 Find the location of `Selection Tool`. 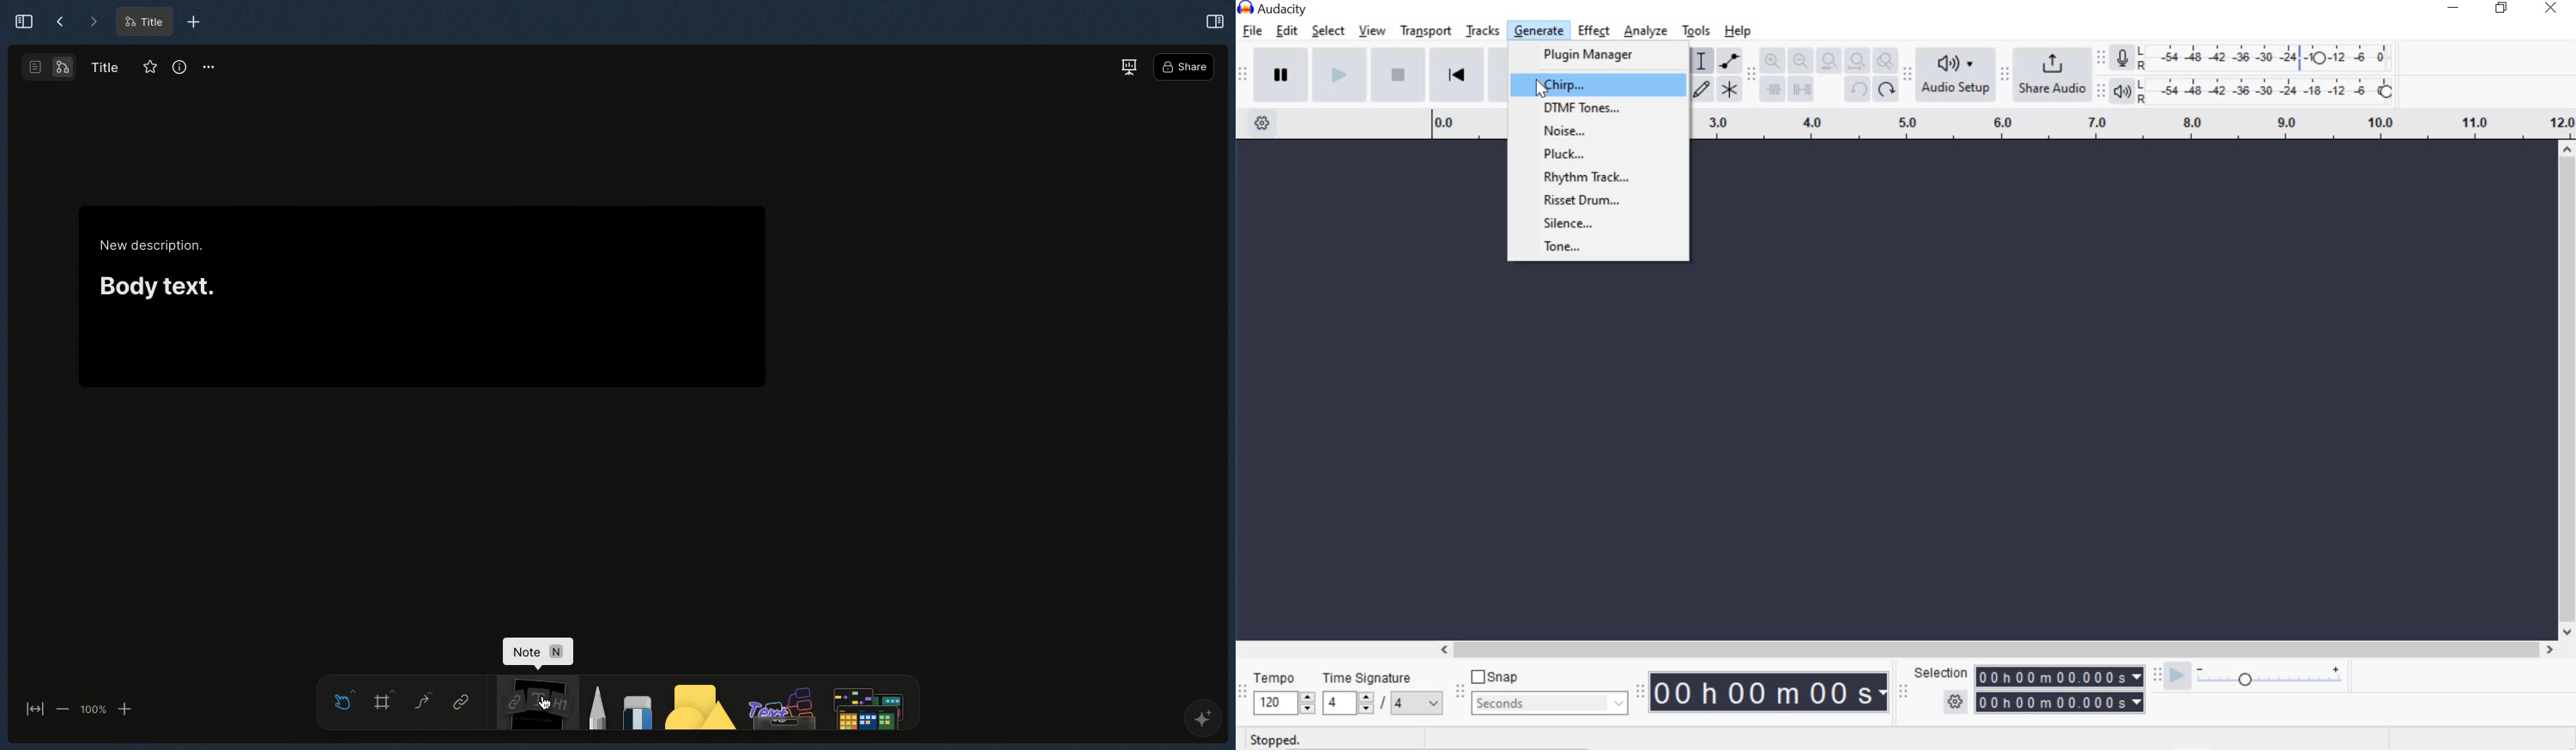

Selection Tool is located at coordinates (1700, 61).